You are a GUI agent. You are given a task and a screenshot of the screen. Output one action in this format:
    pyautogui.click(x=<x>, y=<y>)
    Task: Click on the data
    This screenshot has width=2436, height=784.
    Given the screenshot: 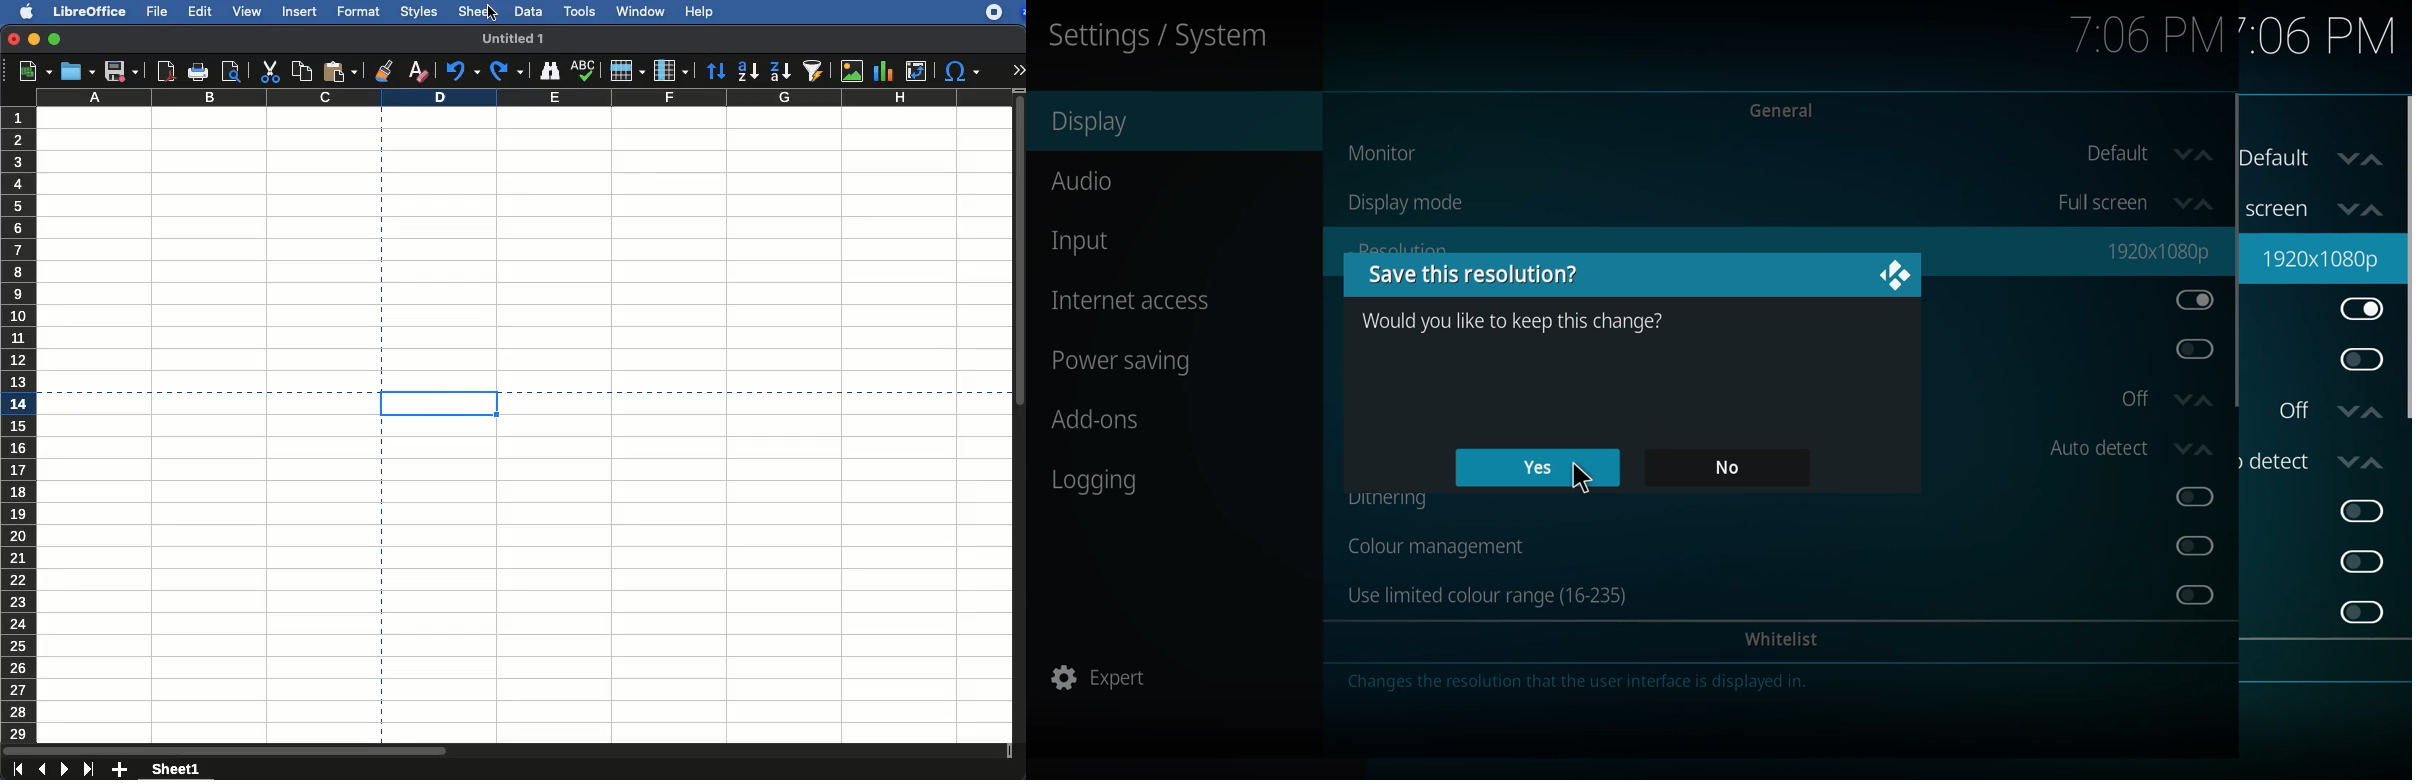 What is the action you would take?
    pyautogui.click(x=526, y=11)
    